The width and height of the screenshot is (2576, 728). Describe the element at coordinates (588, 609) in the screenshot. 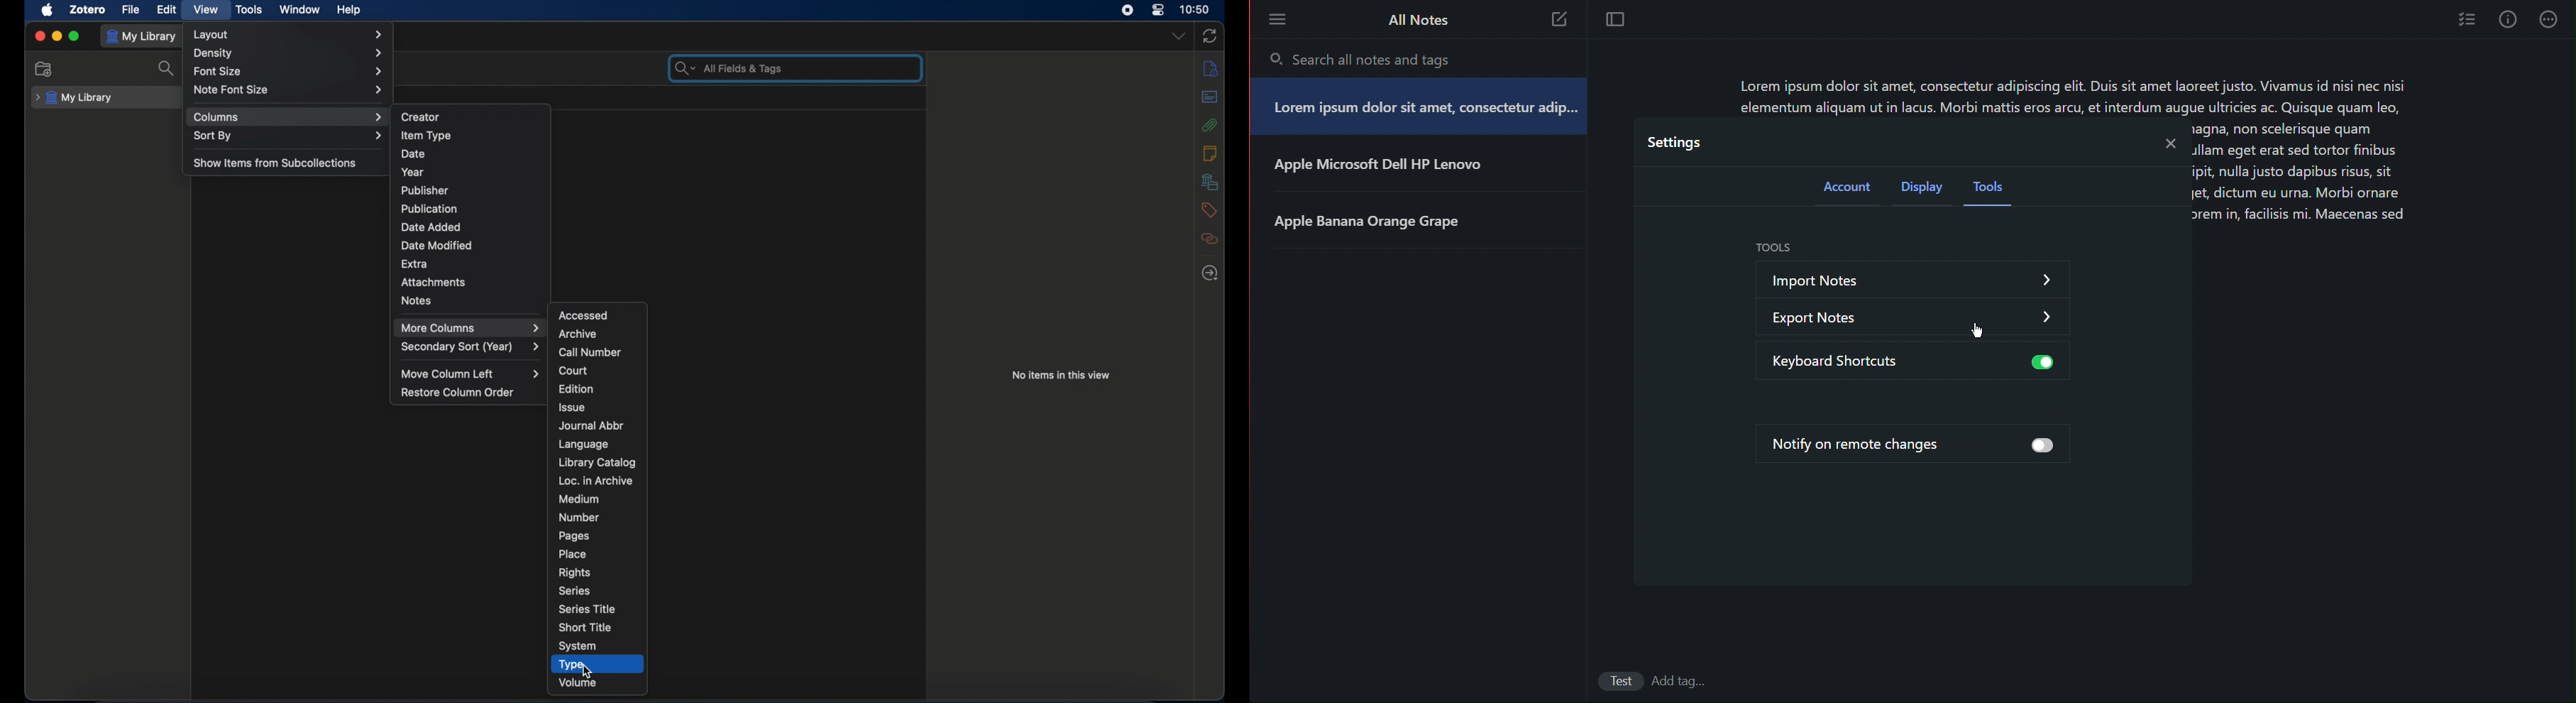

I see `series title` at that location.